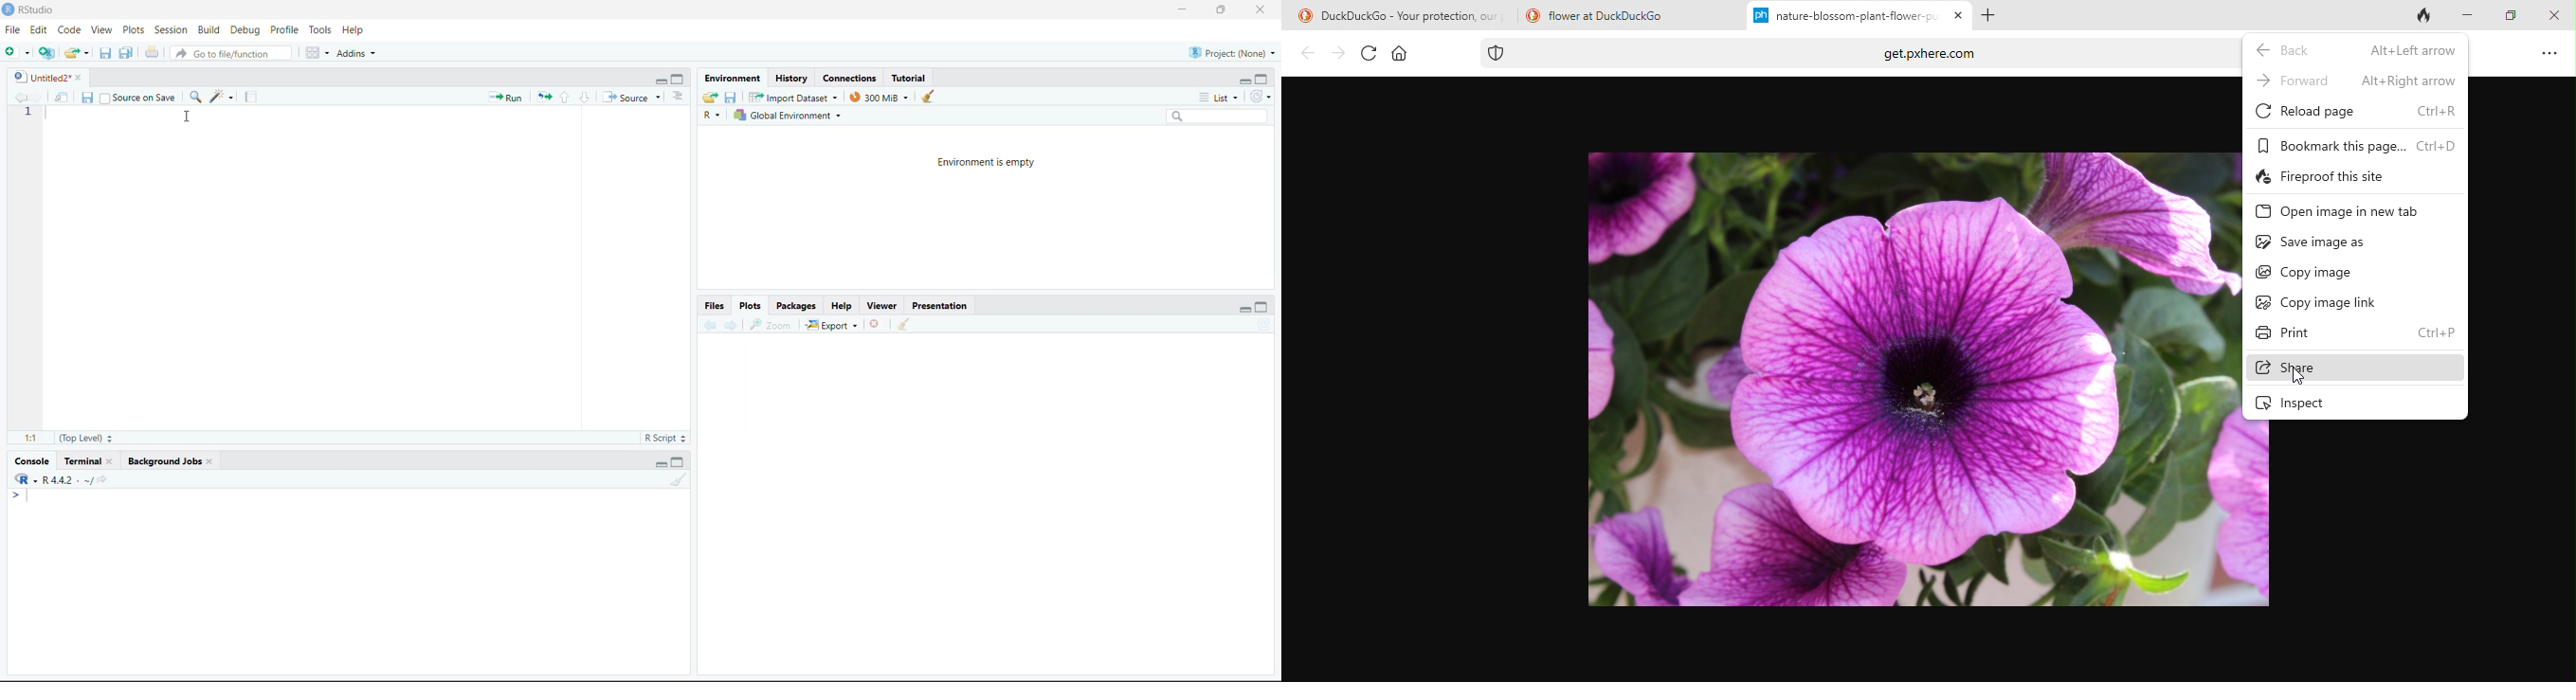 The image size is (2576, 700). What do you see at coordinates (171, 462) in the screenshot?
I see `Background Jobs` at bounding box center [171, 462].